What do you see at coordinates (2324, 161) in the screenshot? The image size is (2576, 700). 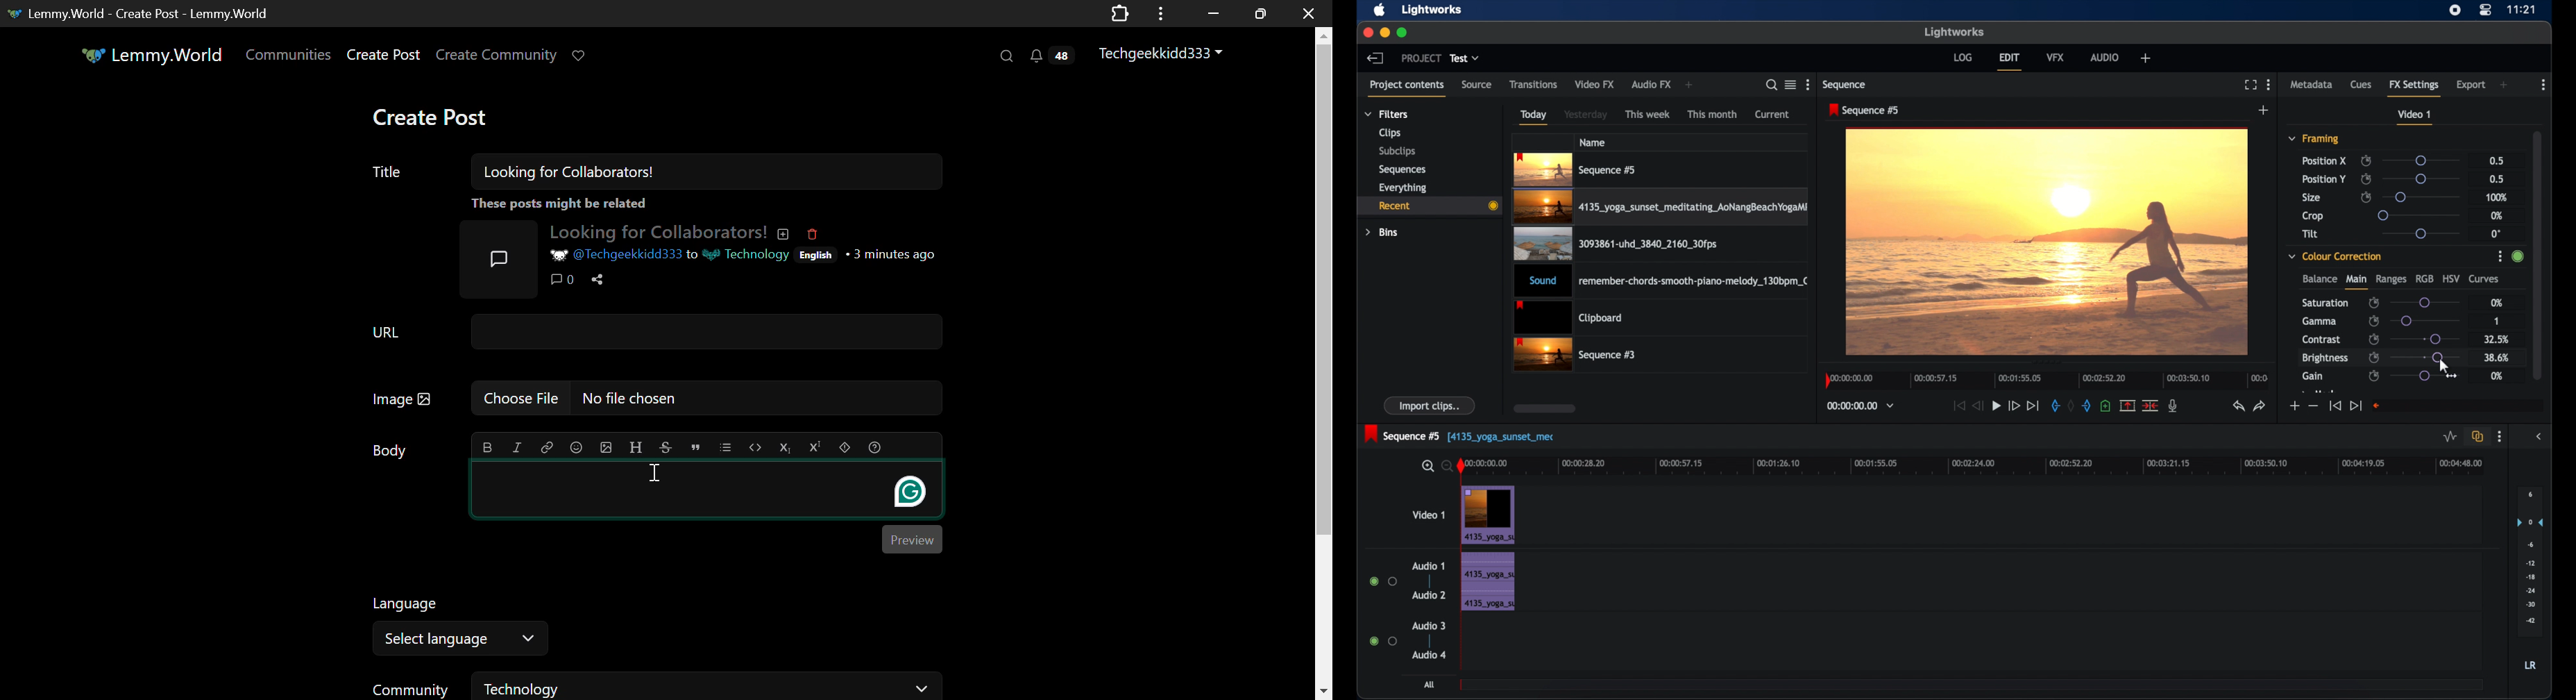 I see `position x` at bounding box center [2324, 161].